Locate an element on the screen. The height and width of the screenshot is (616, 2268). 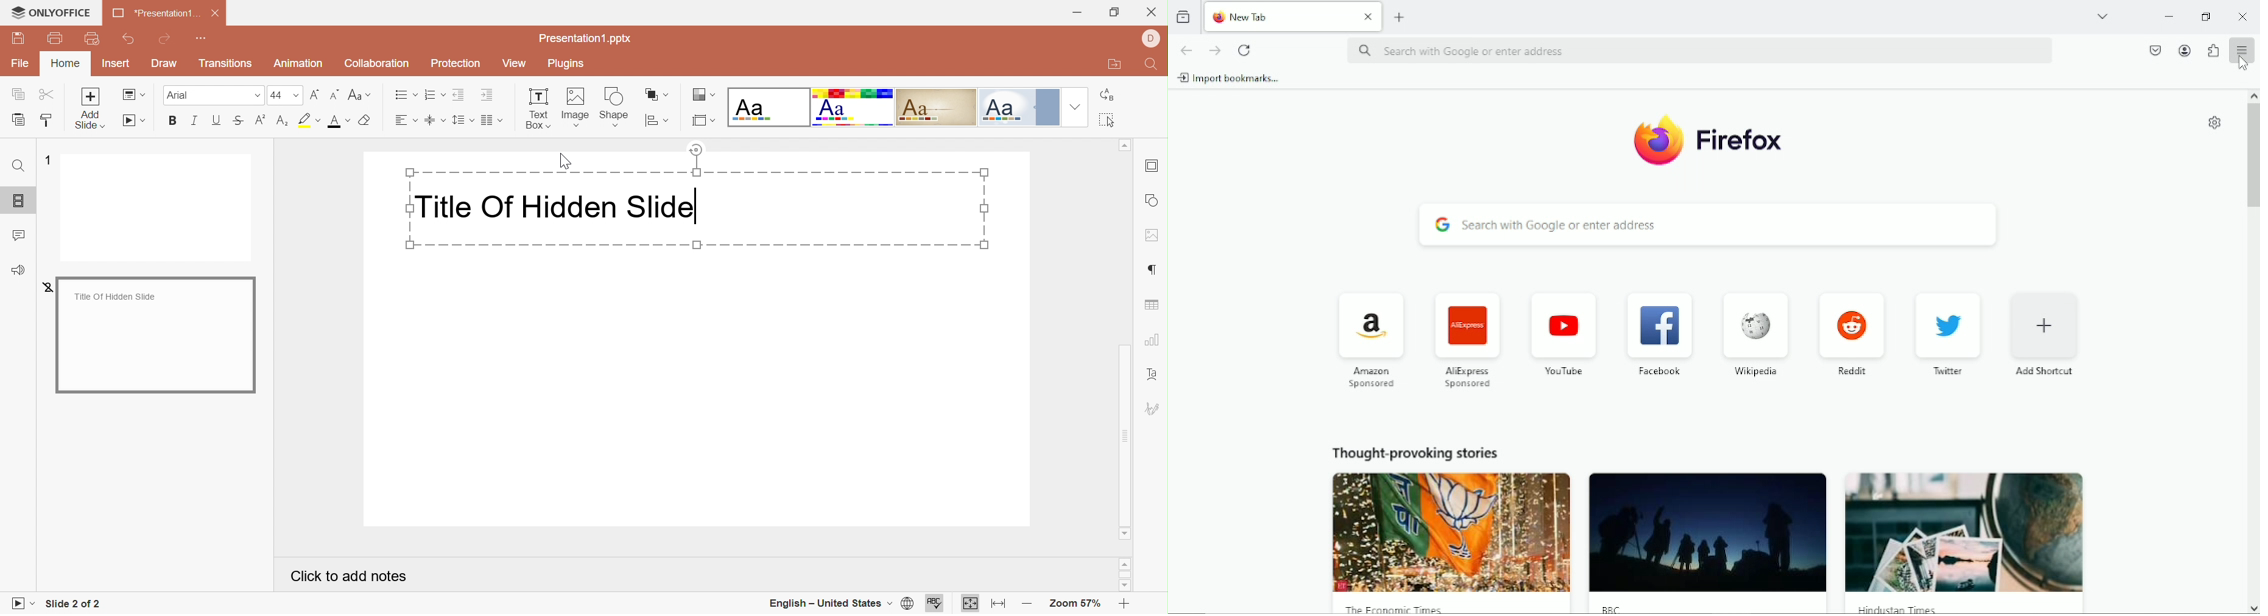
Start slideshow is located at coordinates (133, 121).